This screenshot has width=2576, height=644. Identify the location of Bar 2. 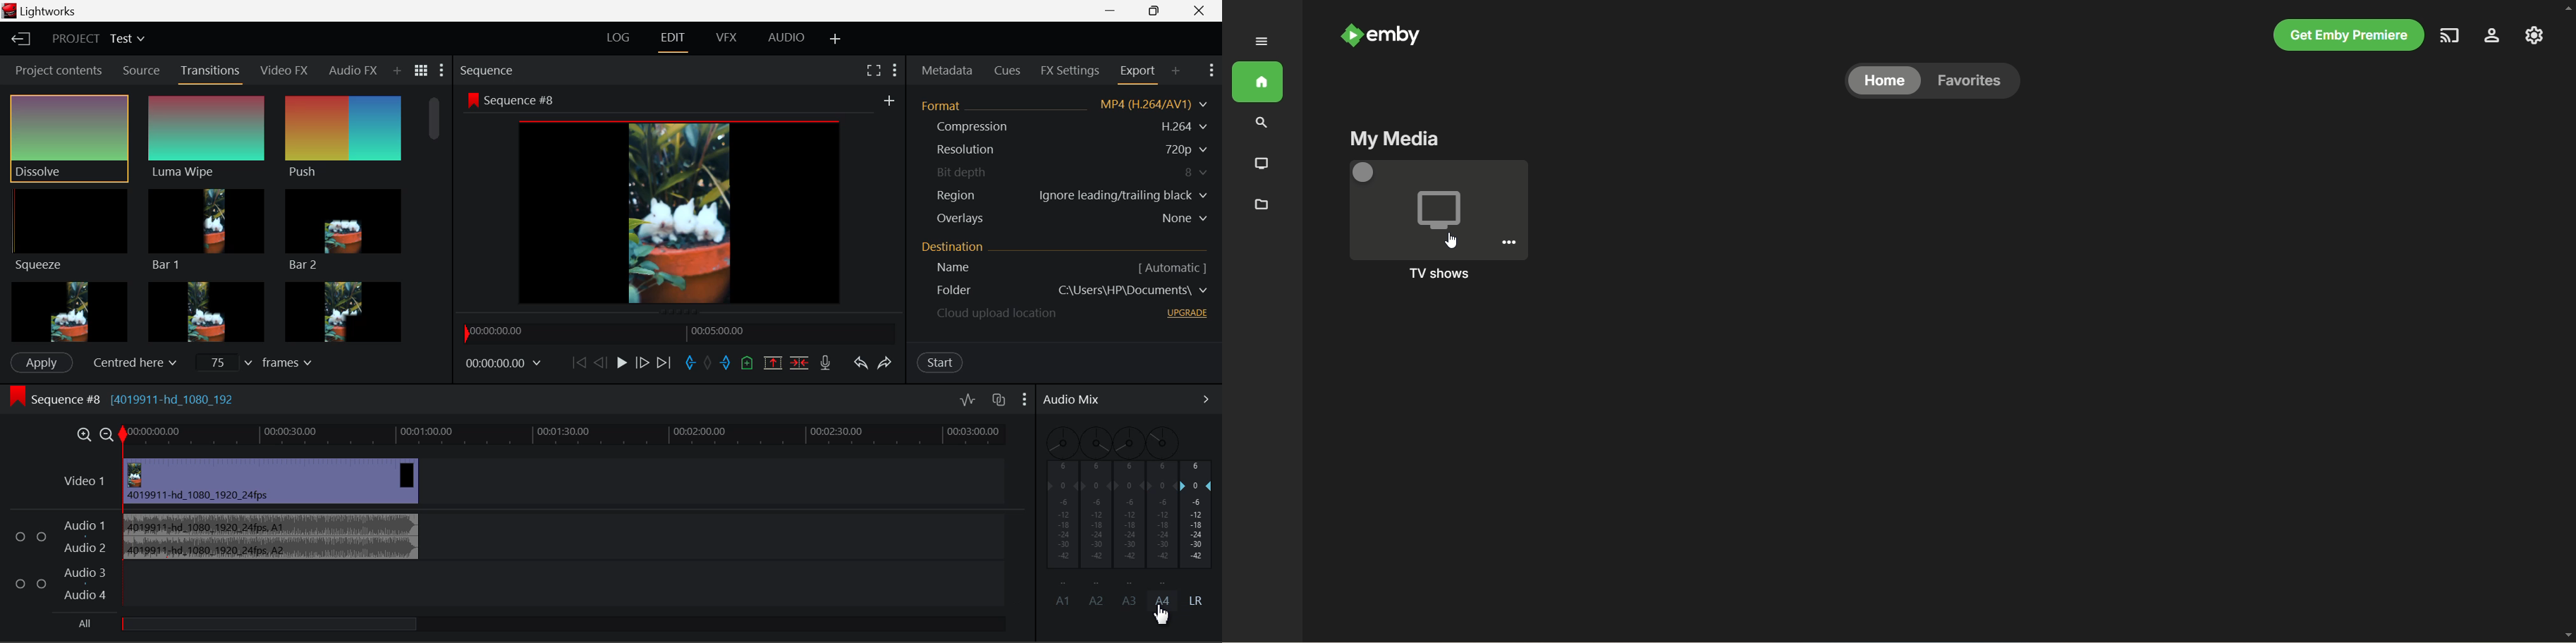
(345, 232).